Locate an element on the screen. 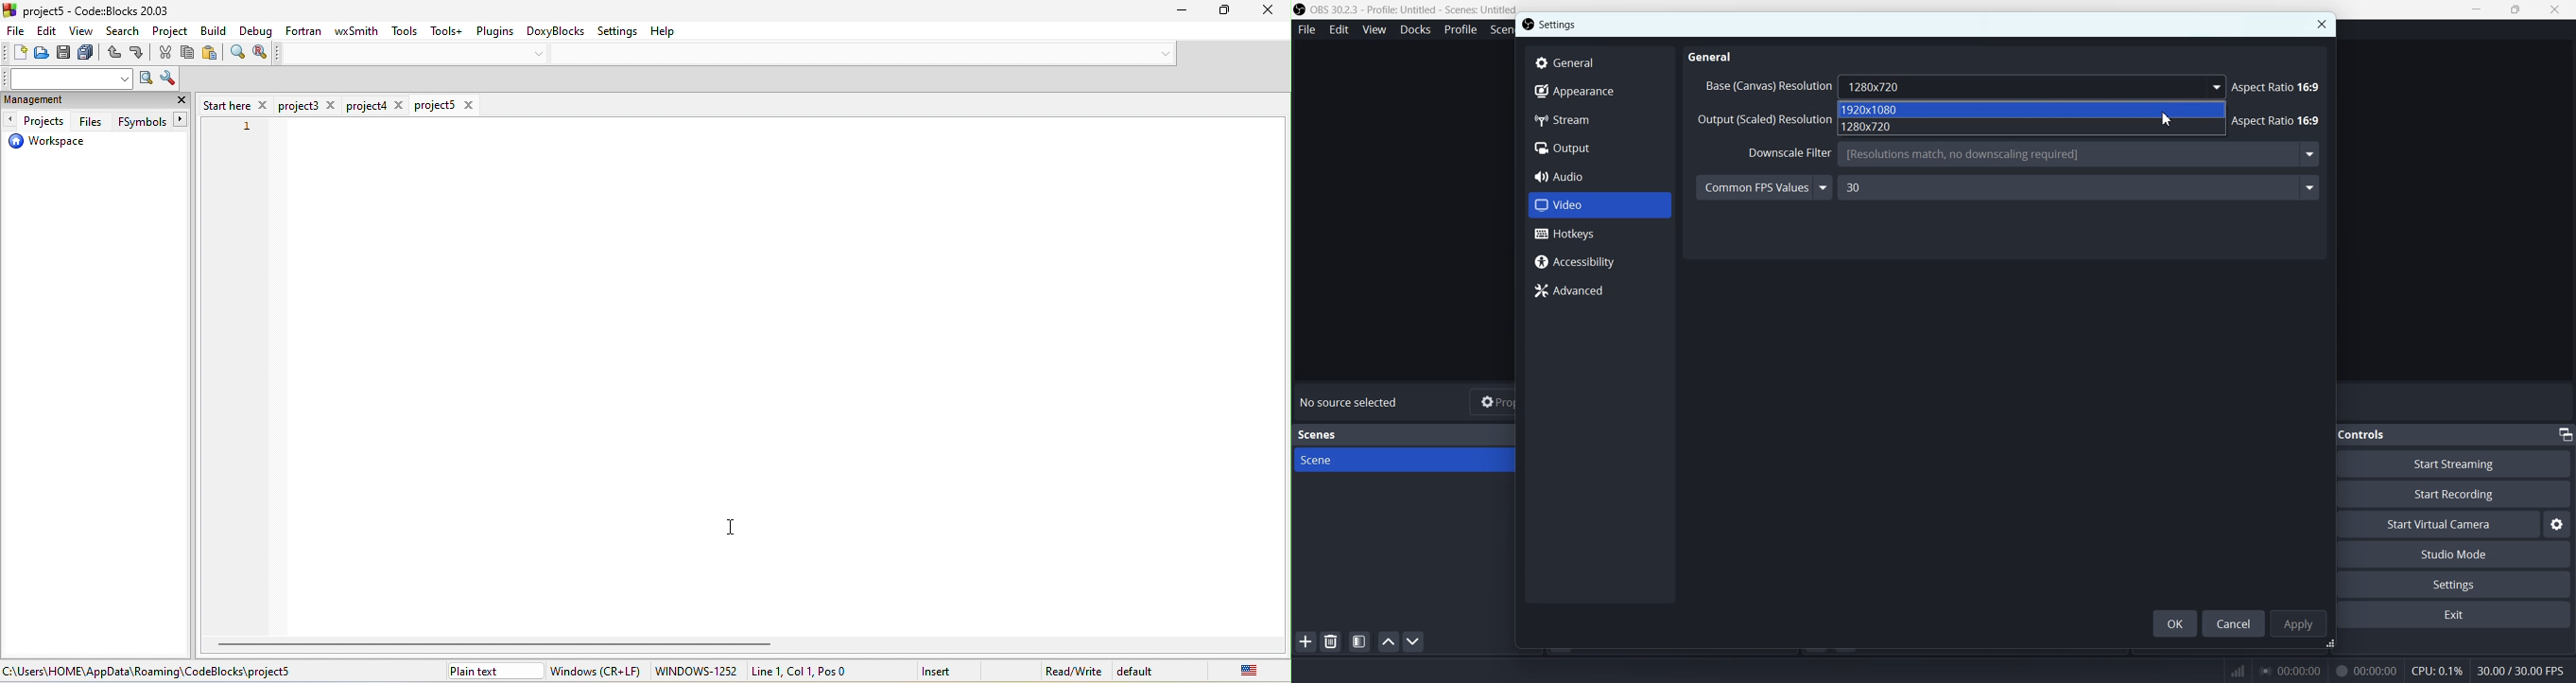  close is located at coordinates (1260, 9).